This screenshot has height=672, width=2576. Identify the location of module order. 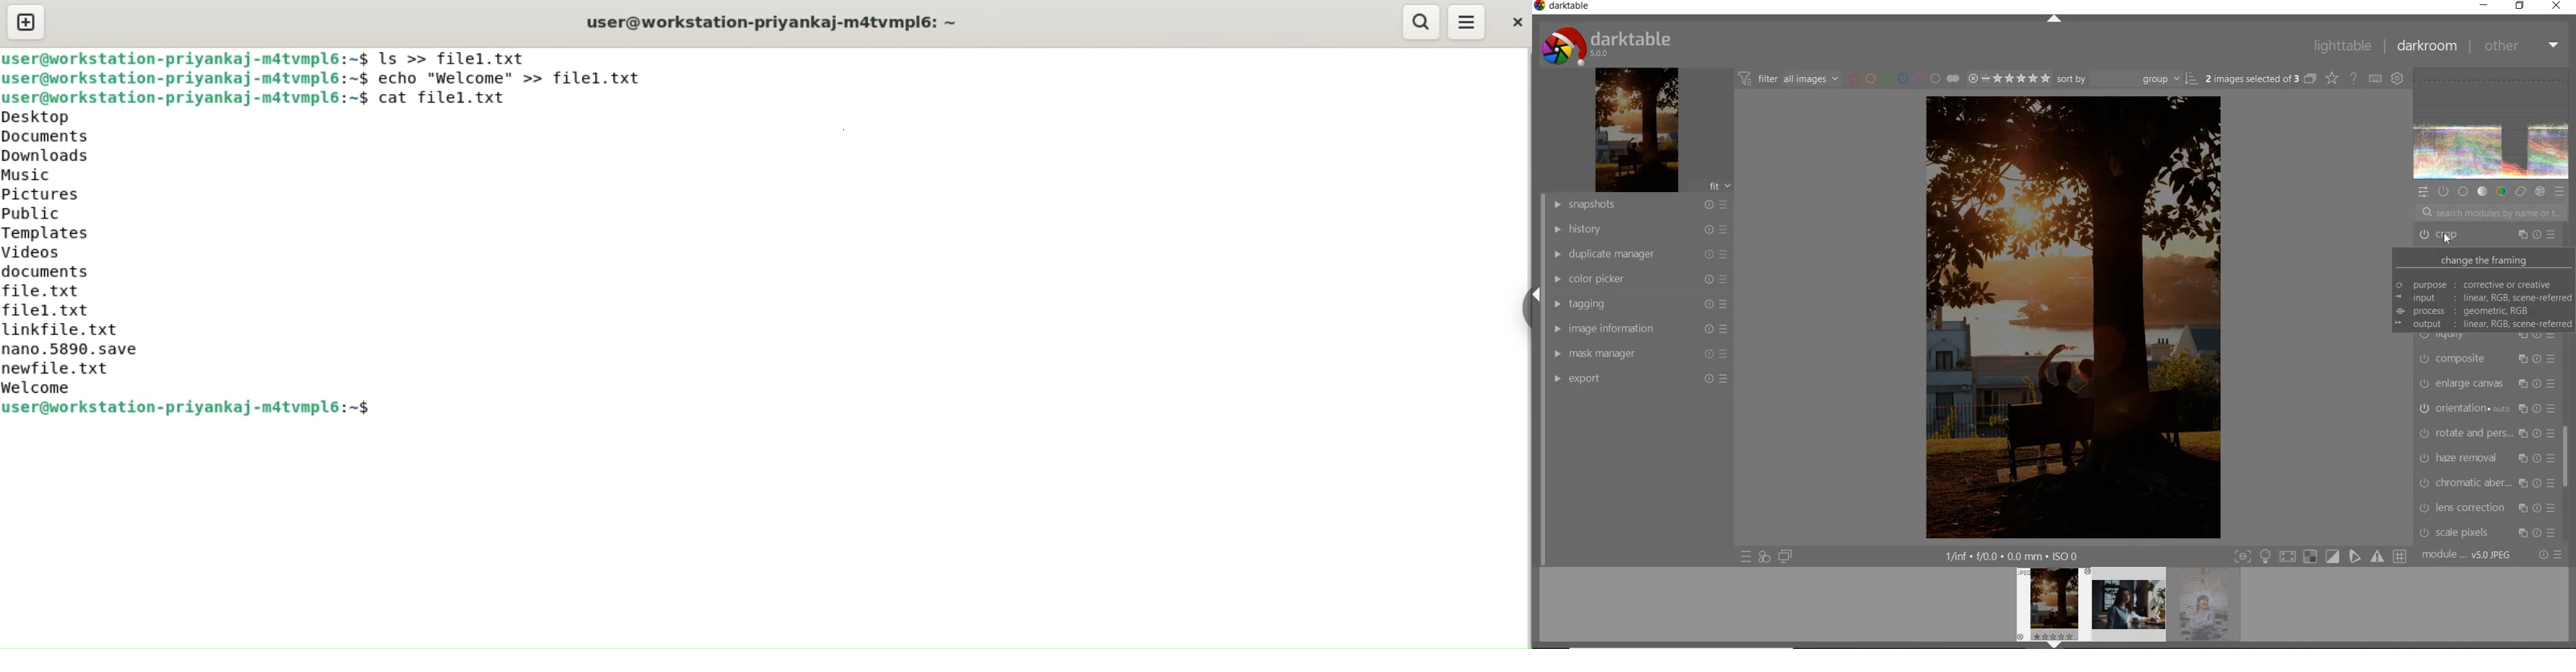
(2466, 556).